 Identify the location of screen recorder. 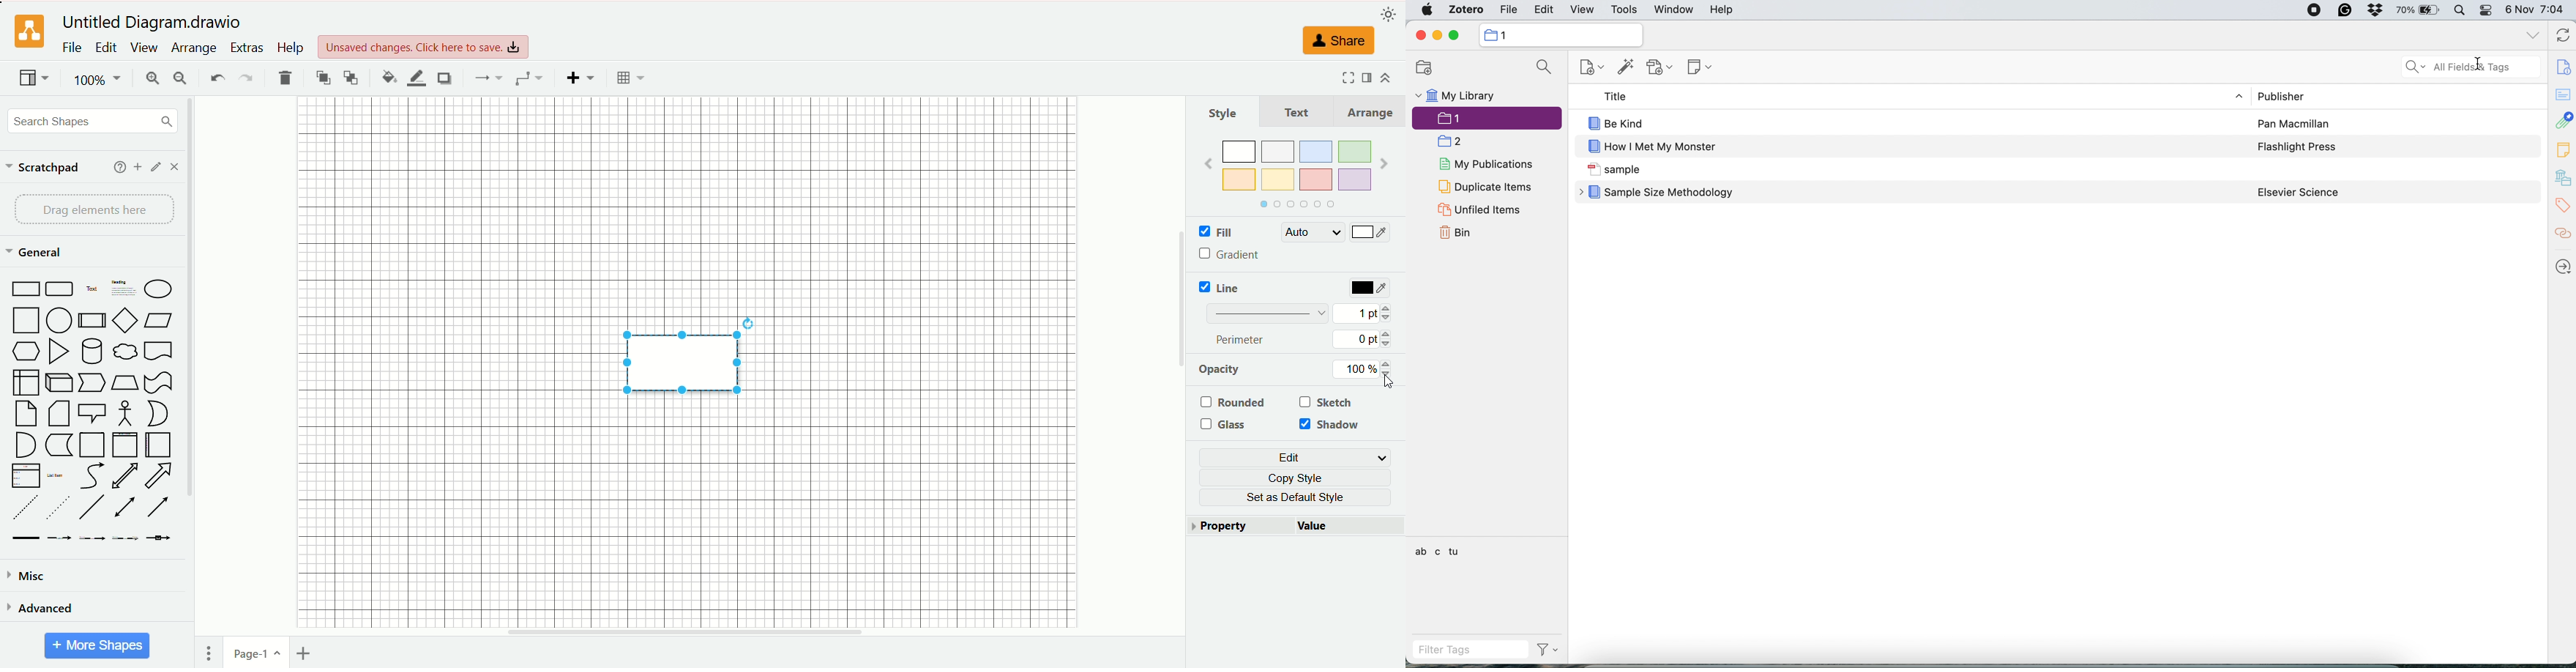
(2313, 11).